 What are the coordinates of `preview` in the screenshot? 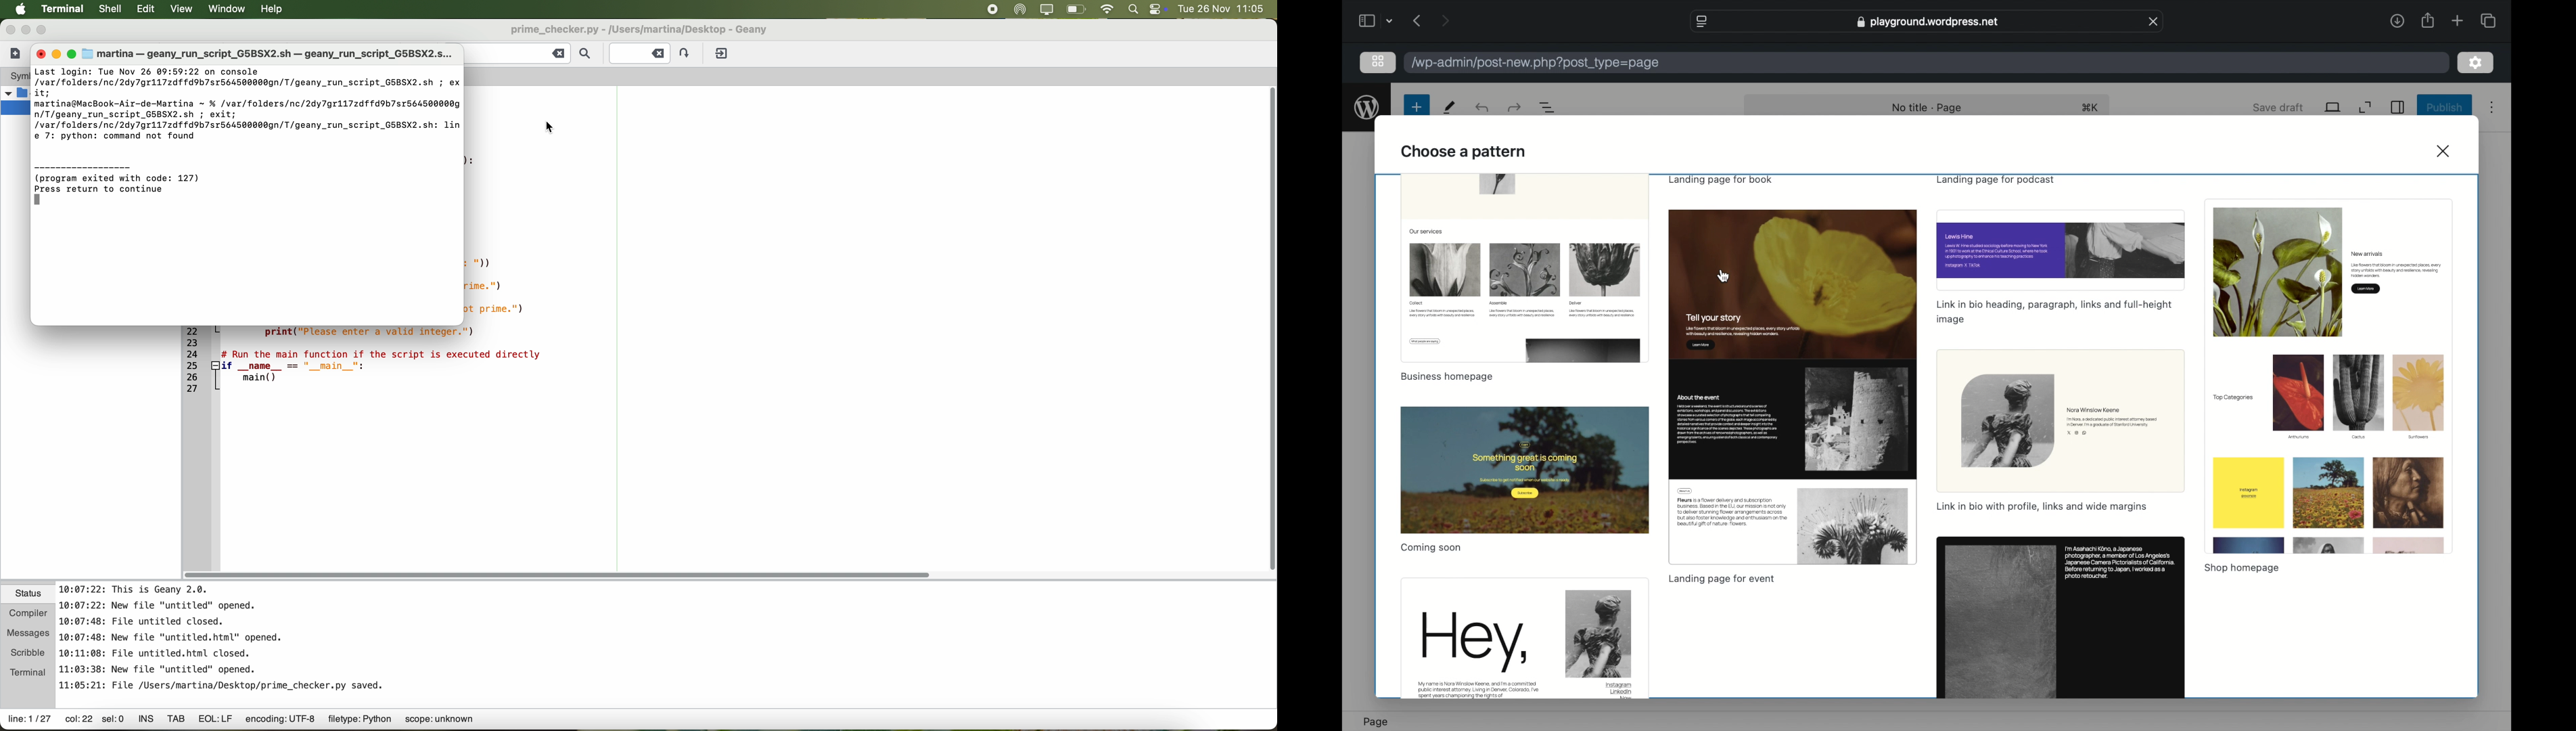 It's located at (1524, 267).